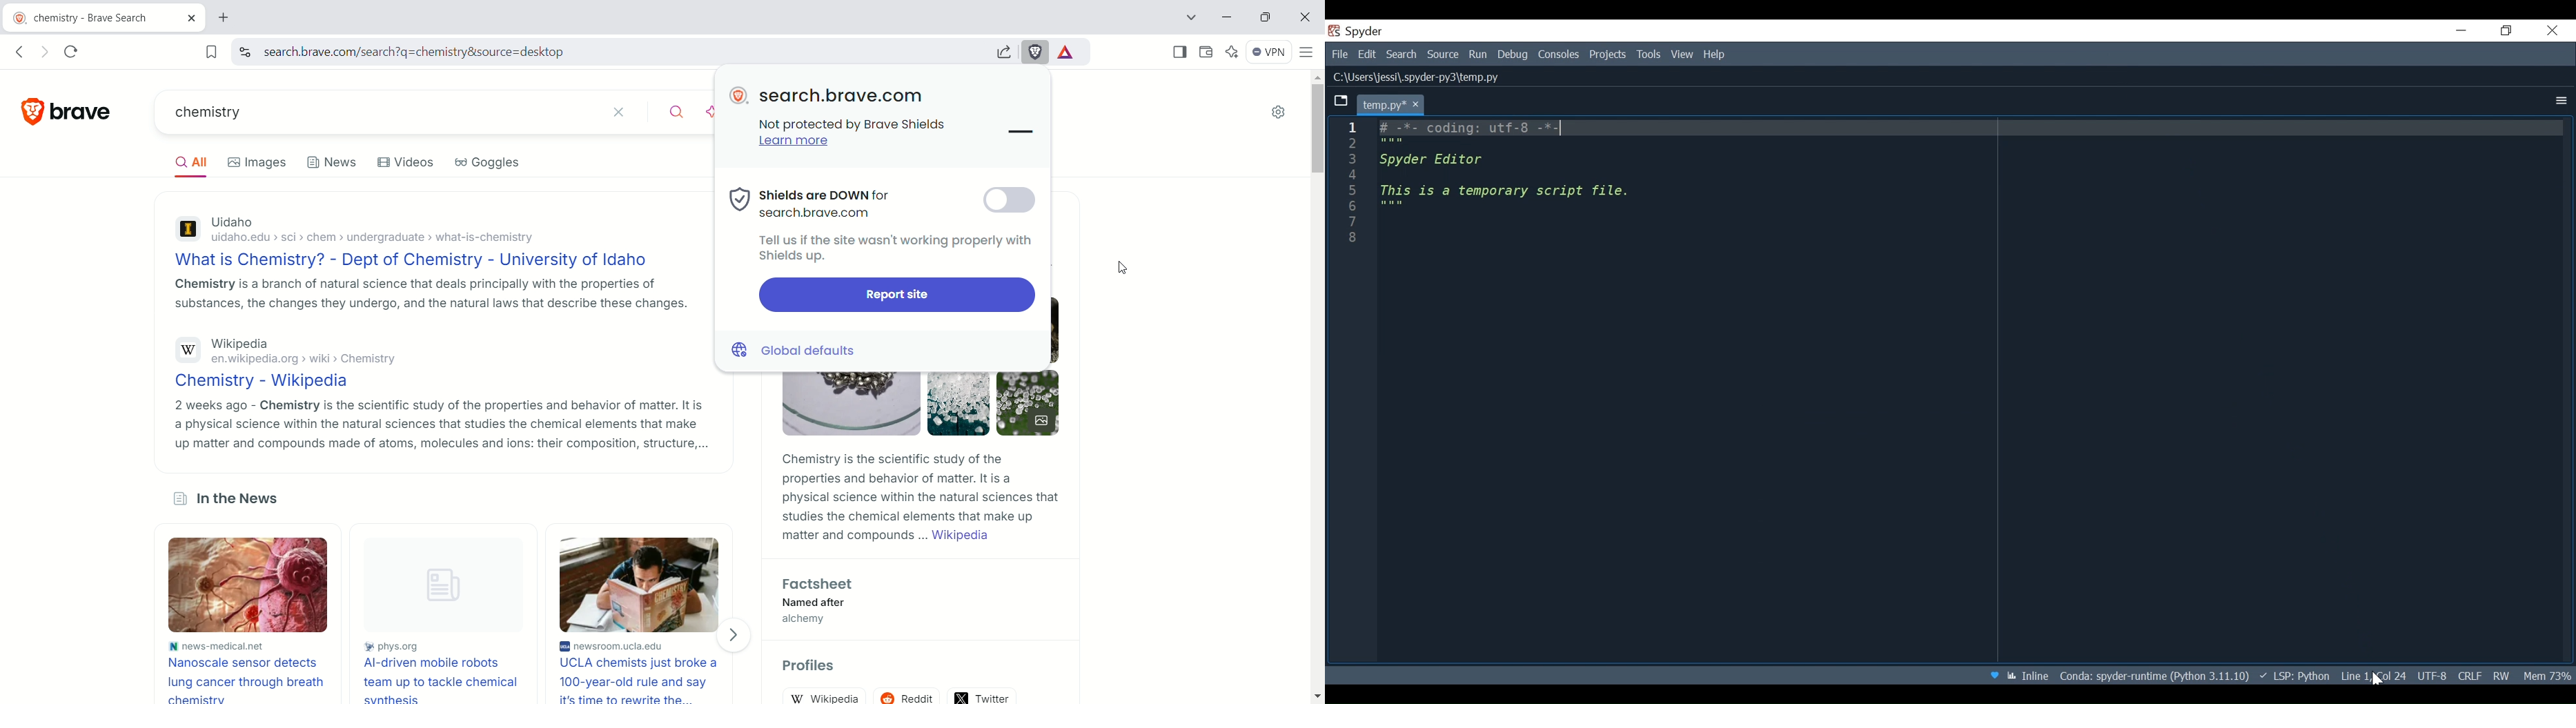 The height and width of the screenshot is (728, 2576). I want to click on Uidaho: uidaho.edu > sci > chem > undergraduate > what-is-chemistry, so click(429, 231).